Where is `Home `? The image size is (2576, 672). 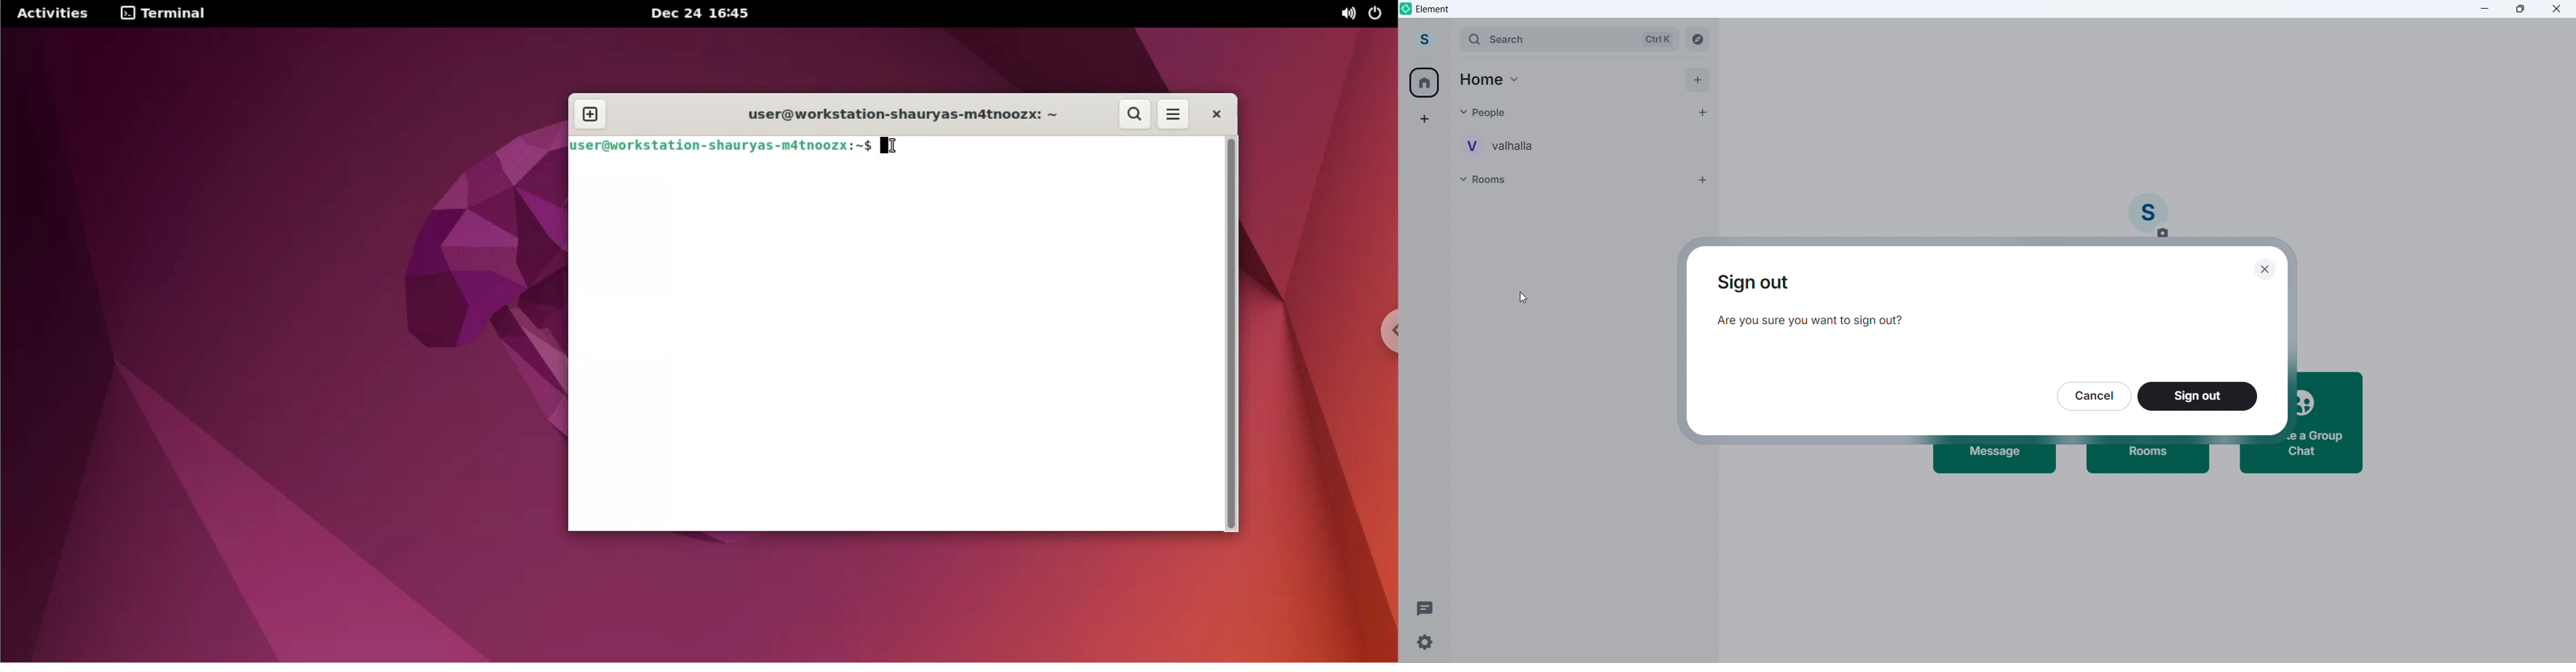
Home  is located at coordinates (1491, 80).